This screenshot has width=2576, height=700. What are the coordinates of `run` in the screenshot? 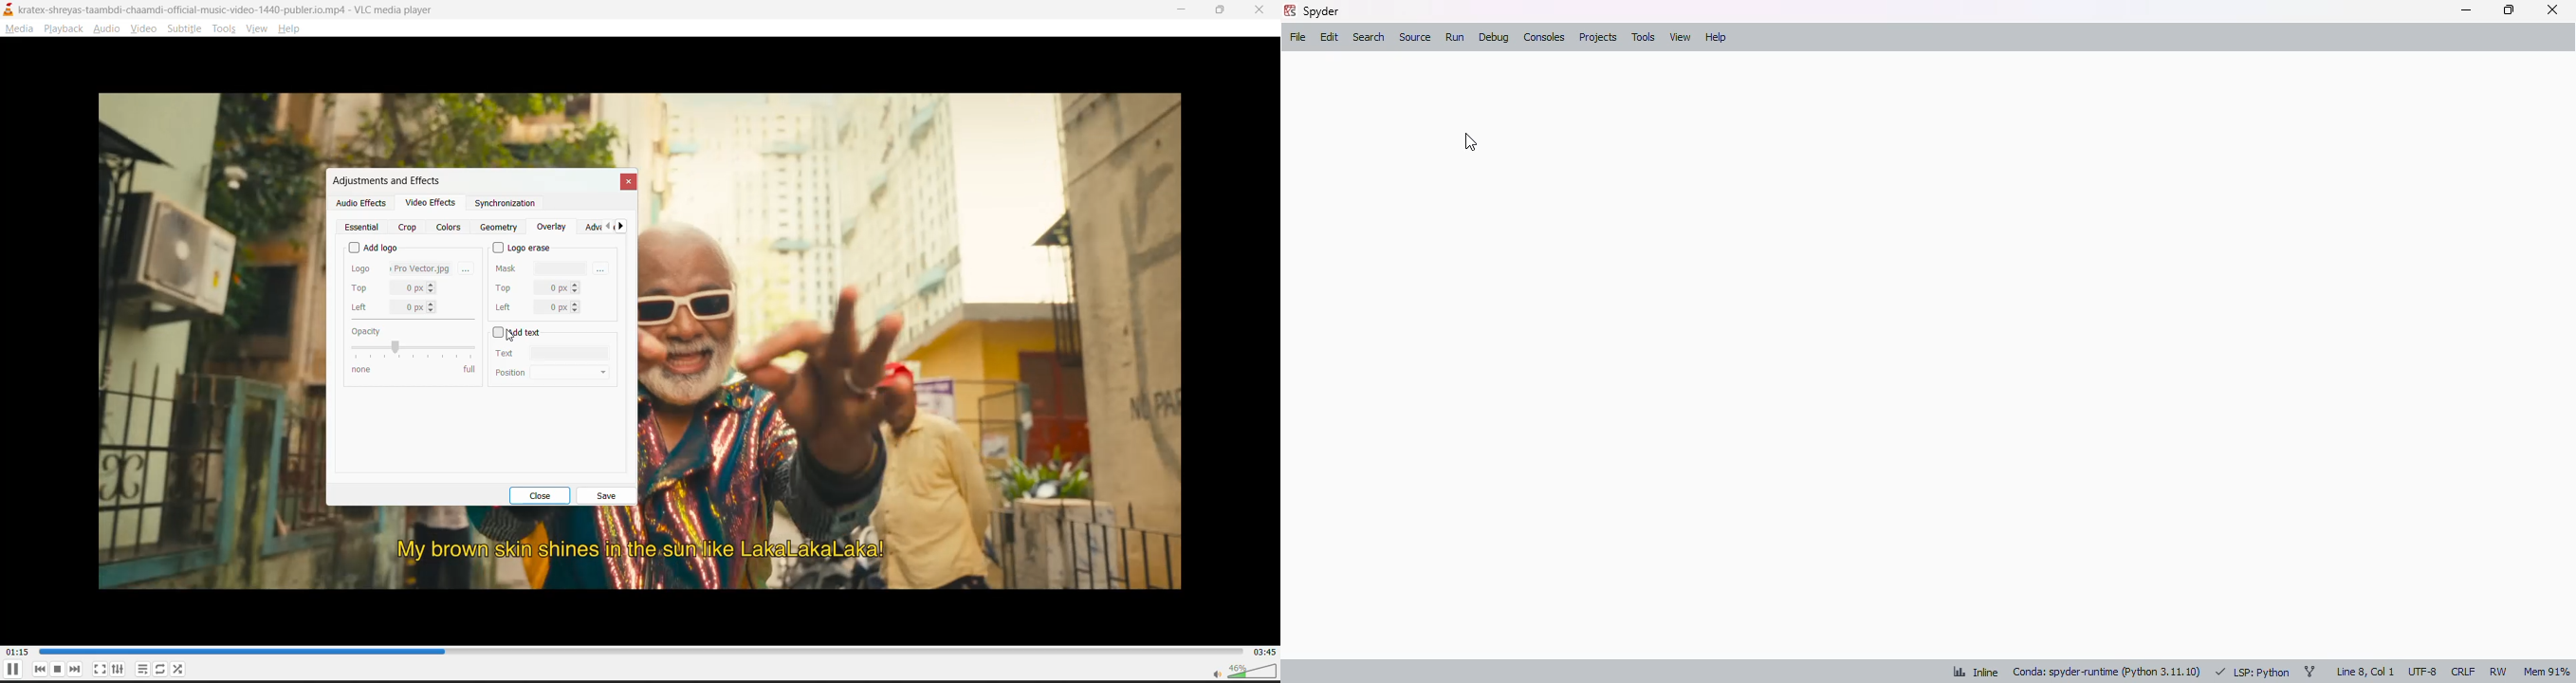 It's located at (1456, 37).